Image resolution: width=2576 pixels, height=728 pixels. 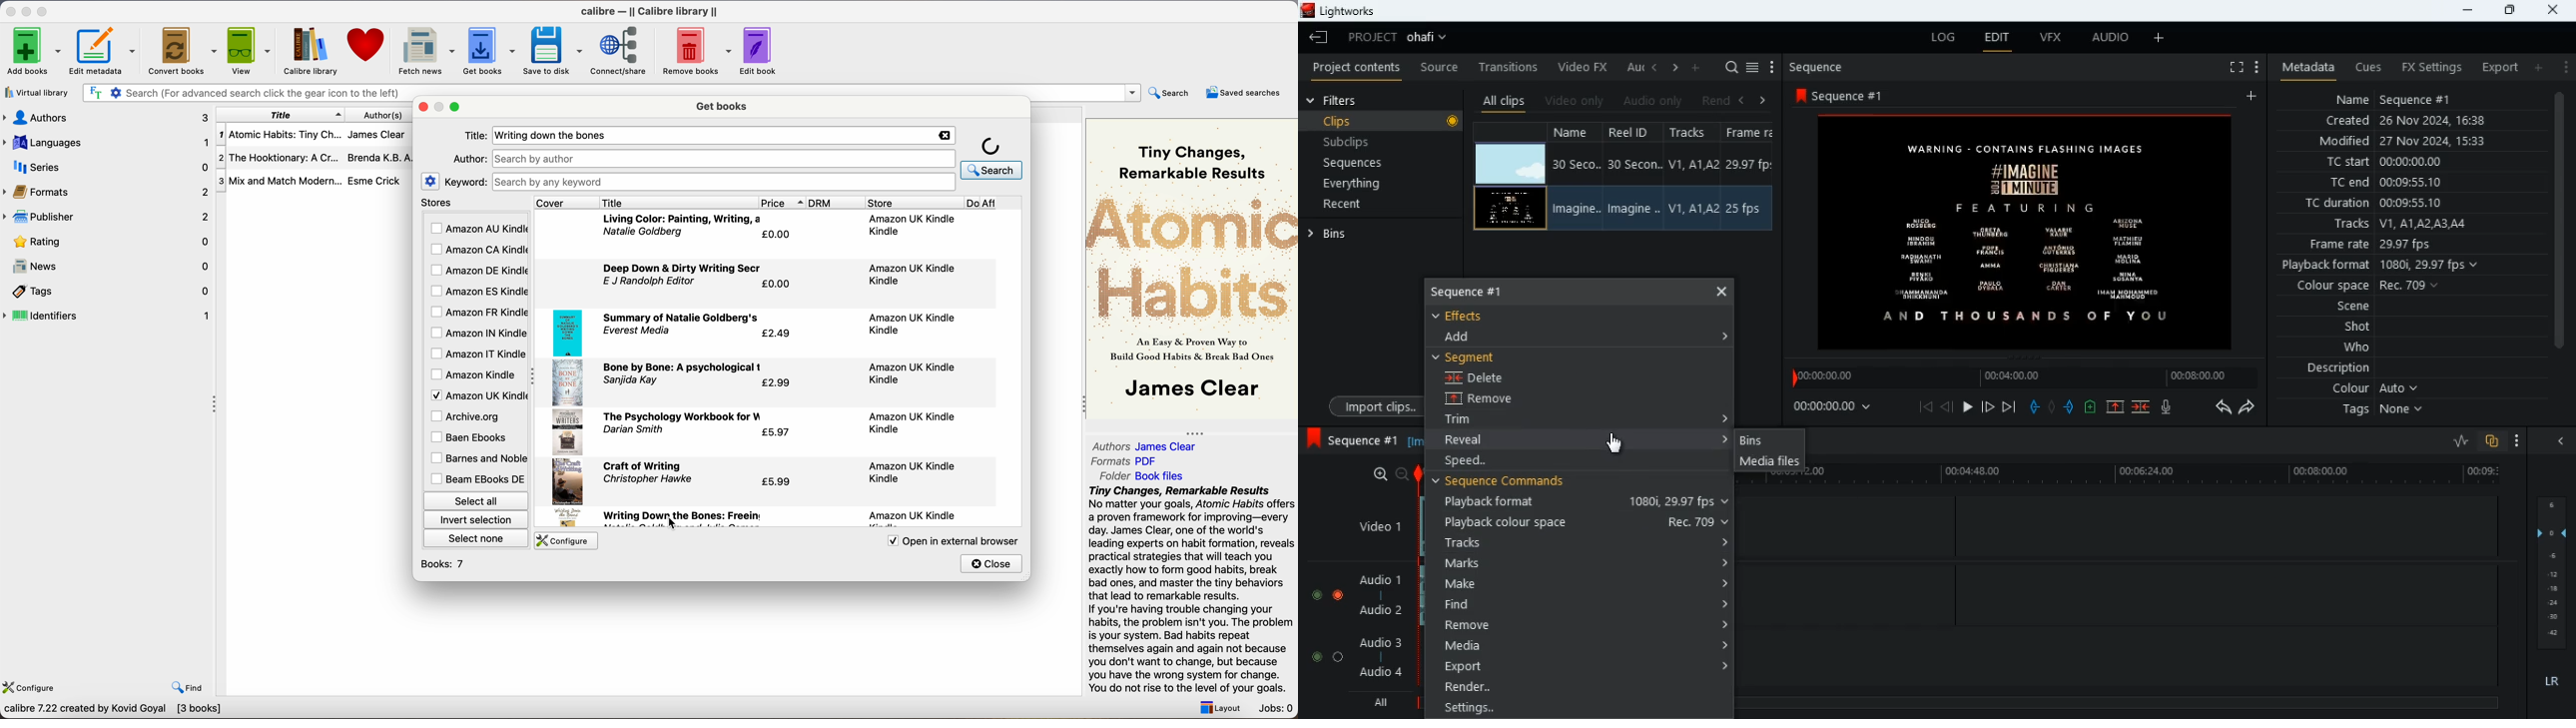 What do you see at coordinates (723, 182) in the screenshot?
I see `search bar` at bounding box center [723, 182].